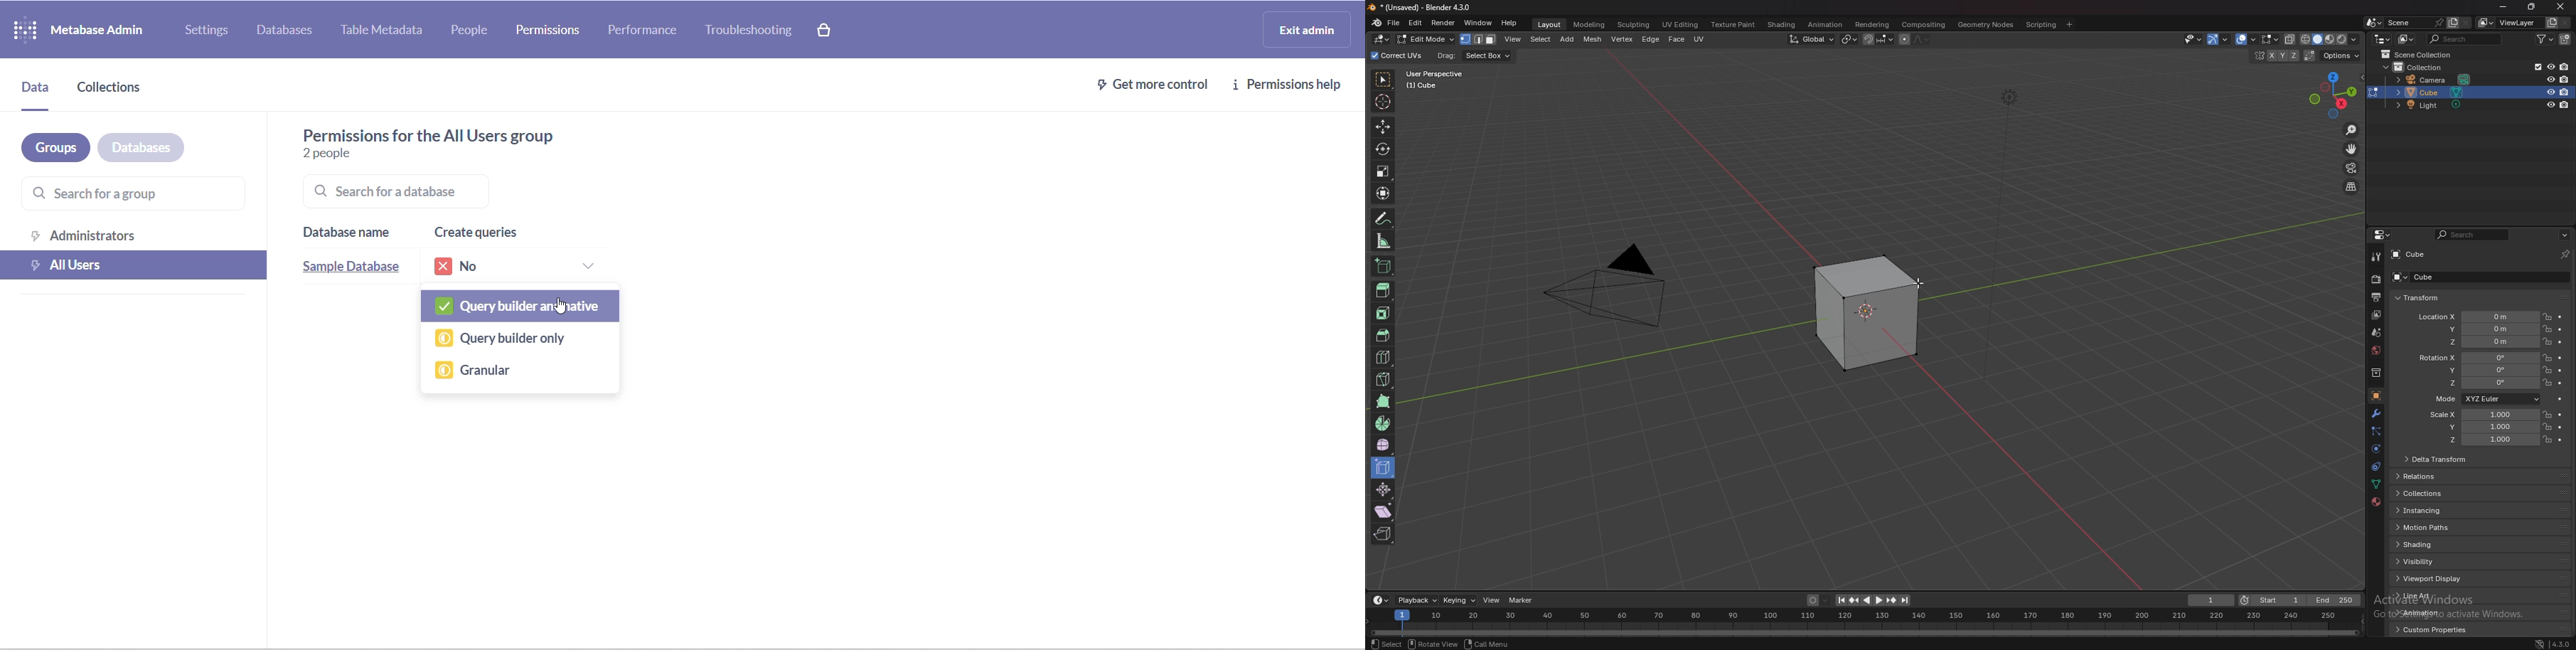  I want to click on end frame, so click(2336, 600).